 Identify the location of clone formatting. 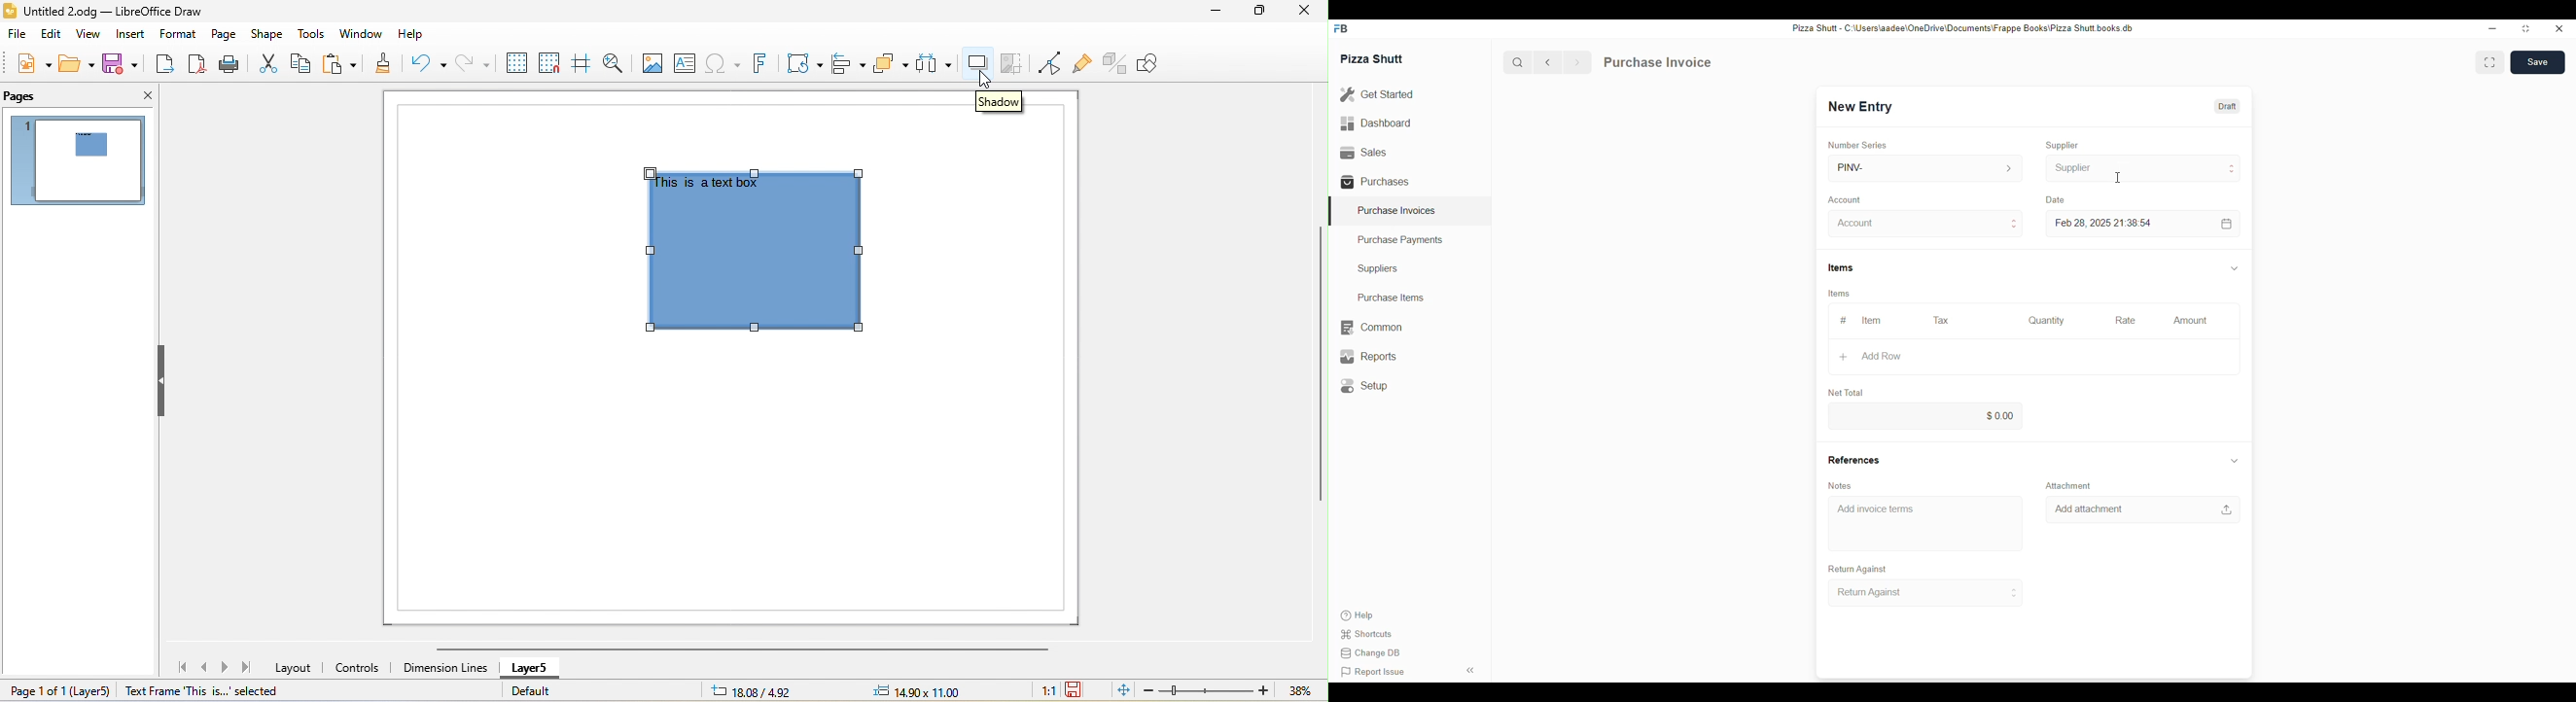
(384, 65).